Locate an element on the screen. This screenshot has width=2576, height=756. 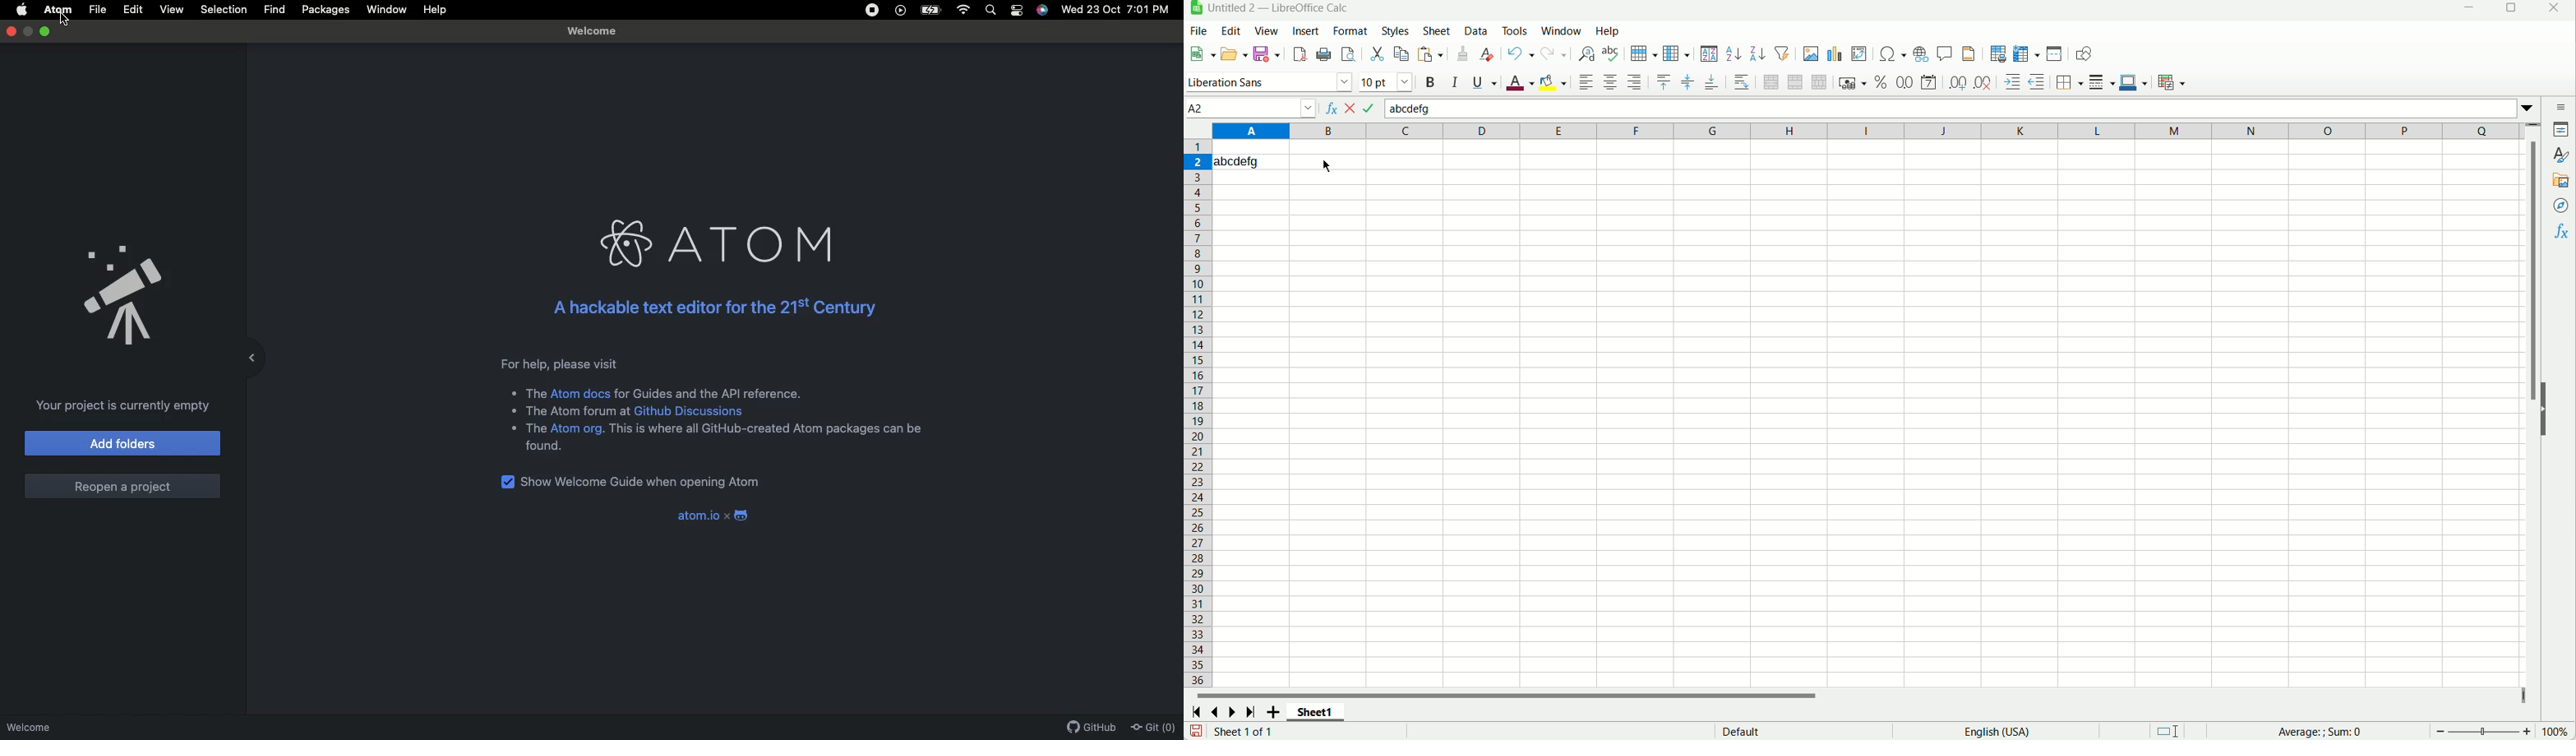
format as percent is located at coordinates (1883, 83).